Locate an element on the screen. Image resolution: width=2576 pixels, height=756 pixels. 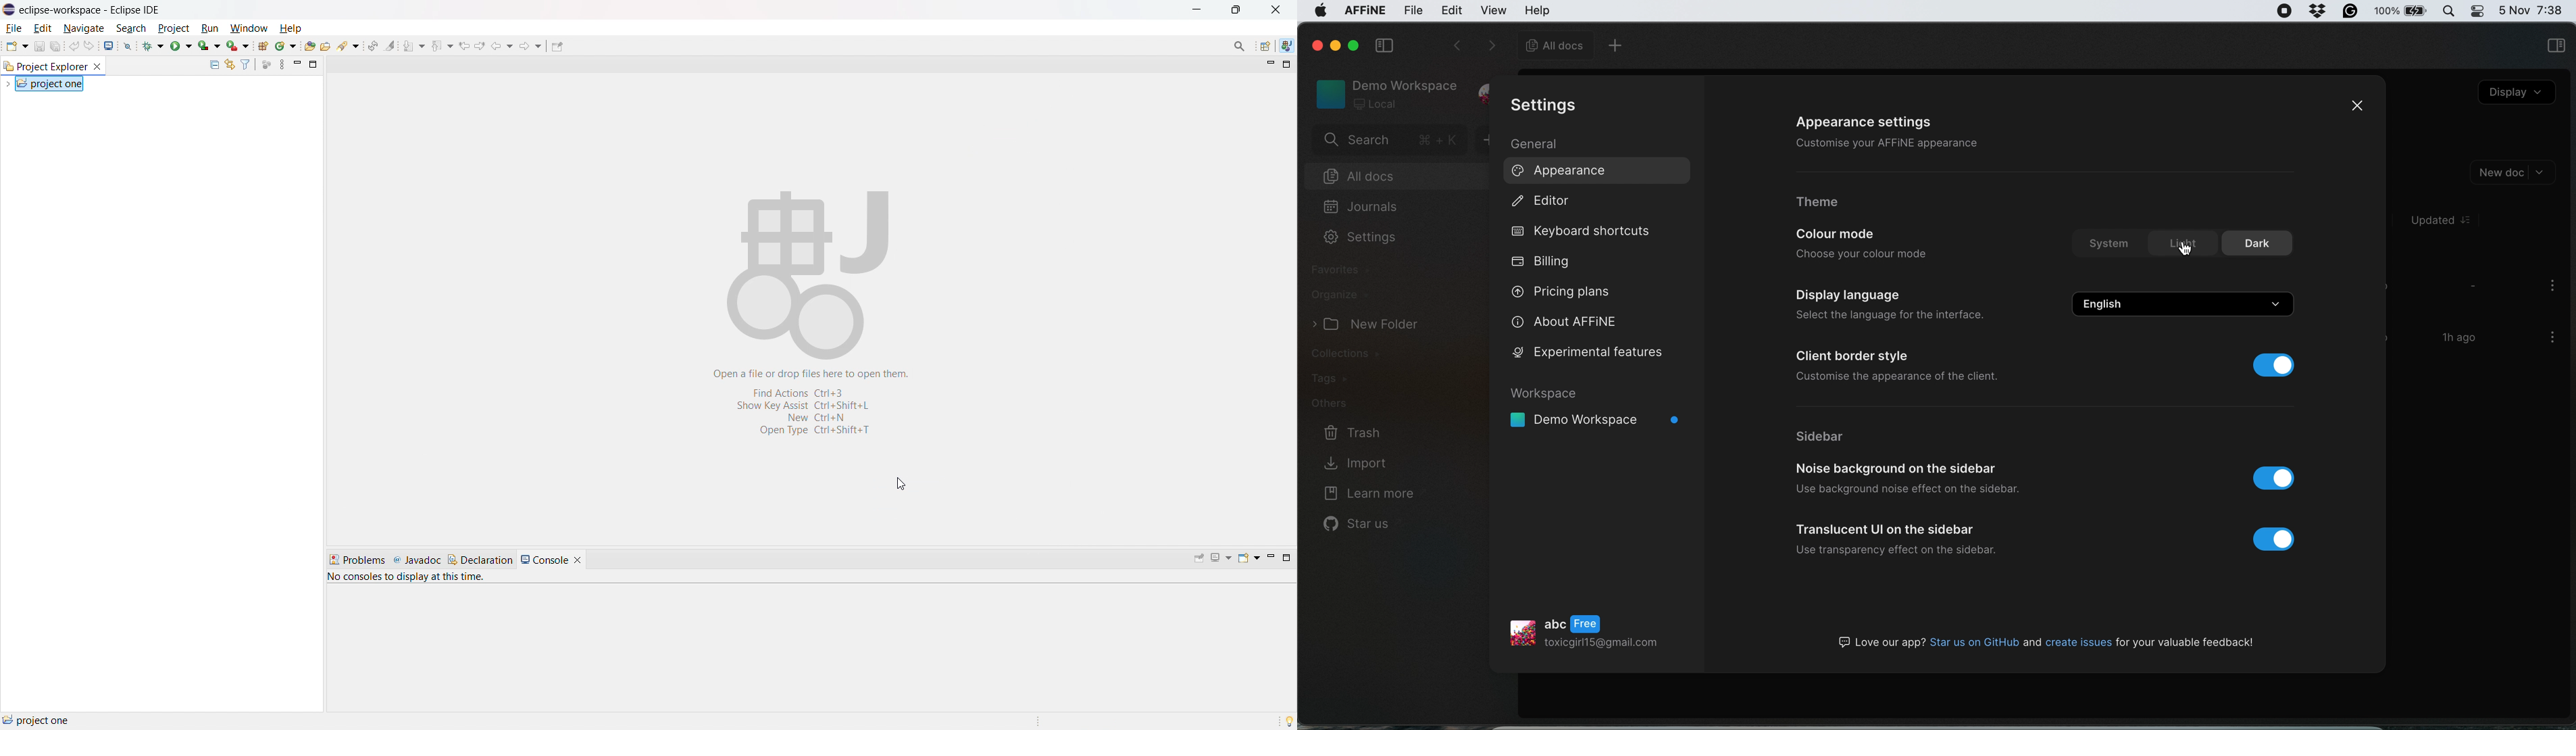
display is located at coordinates (2518, 94).